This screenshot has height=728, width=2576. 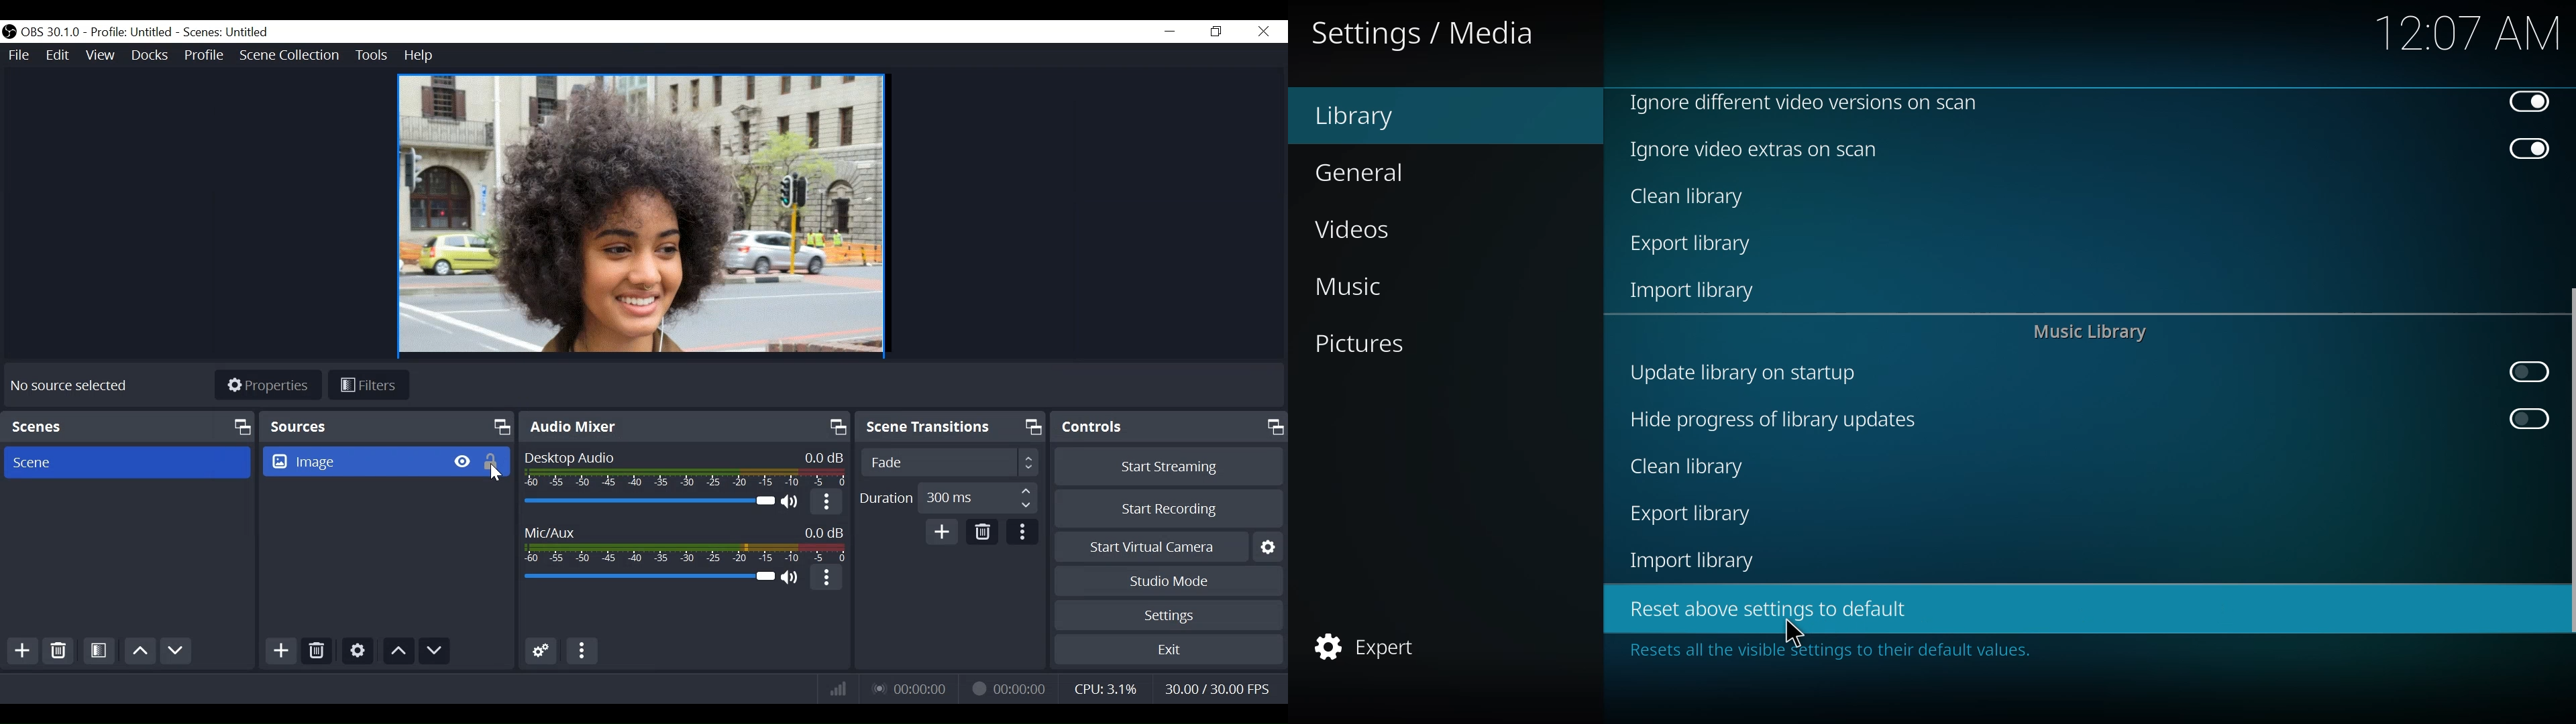 I want to click on disabled, so click(x=2529, y=150).